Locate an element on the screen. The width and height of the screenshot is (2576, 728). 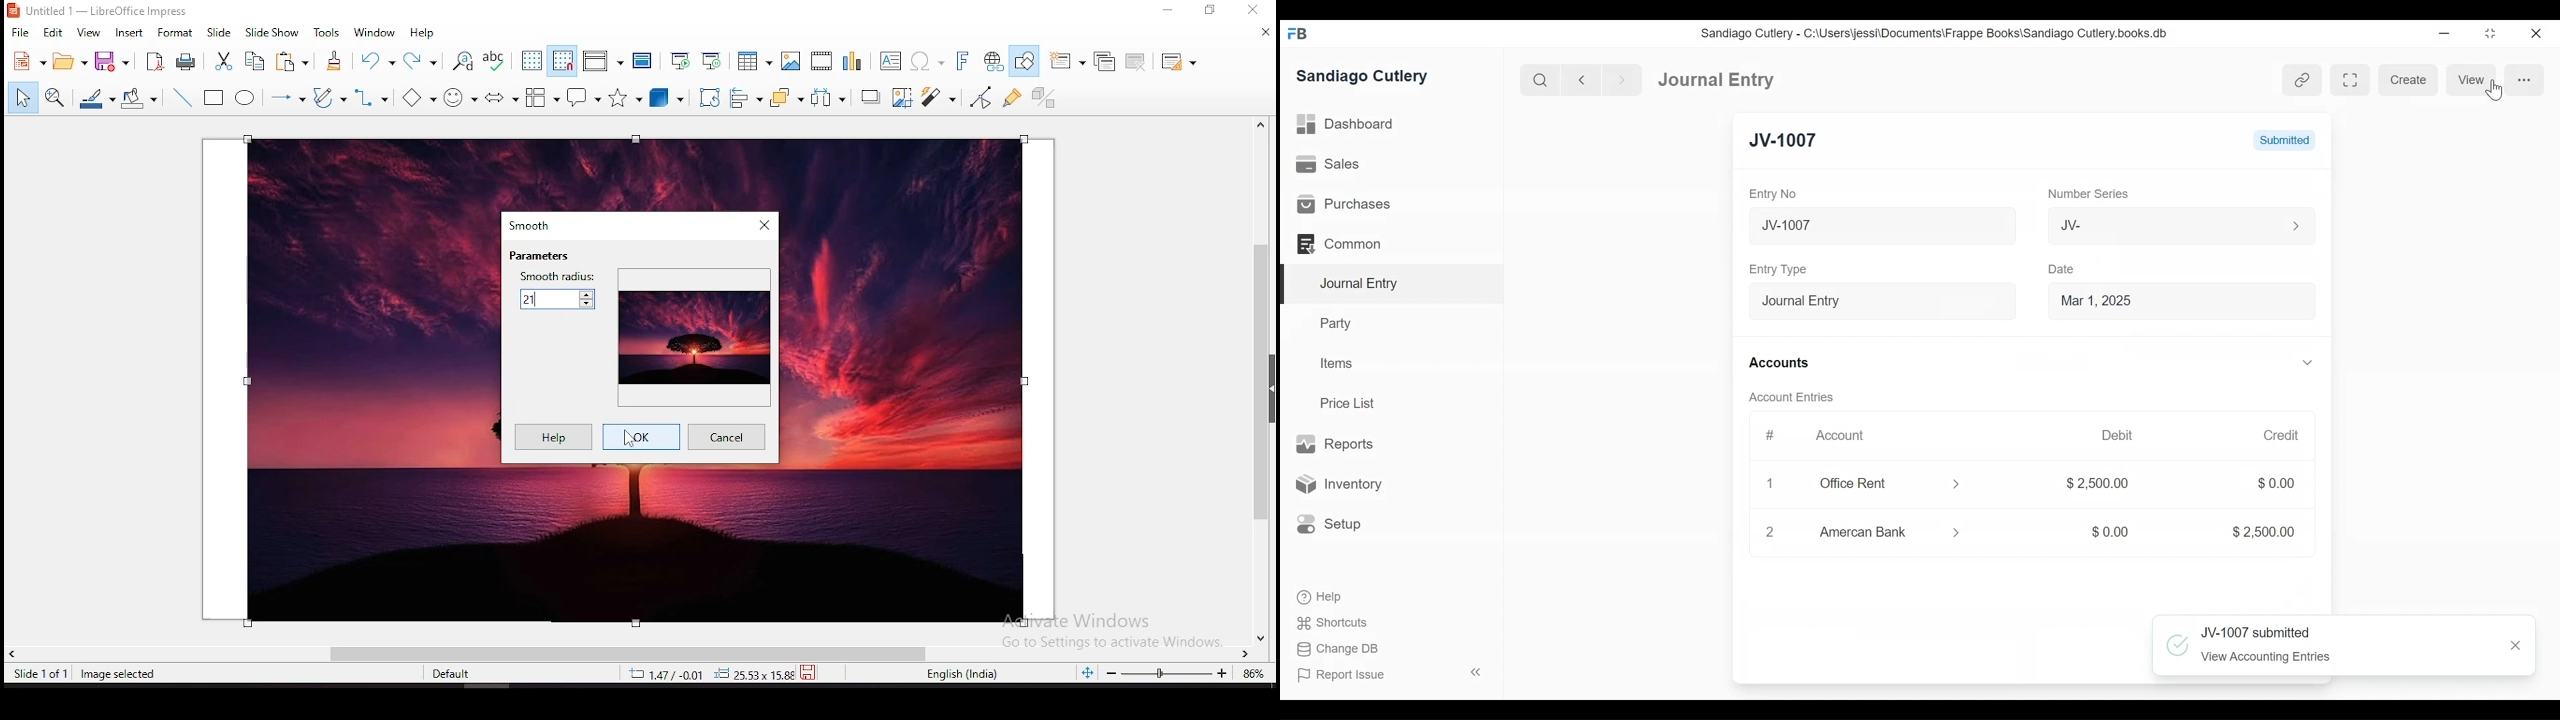
submitted is located at coordinates (2284, 140).